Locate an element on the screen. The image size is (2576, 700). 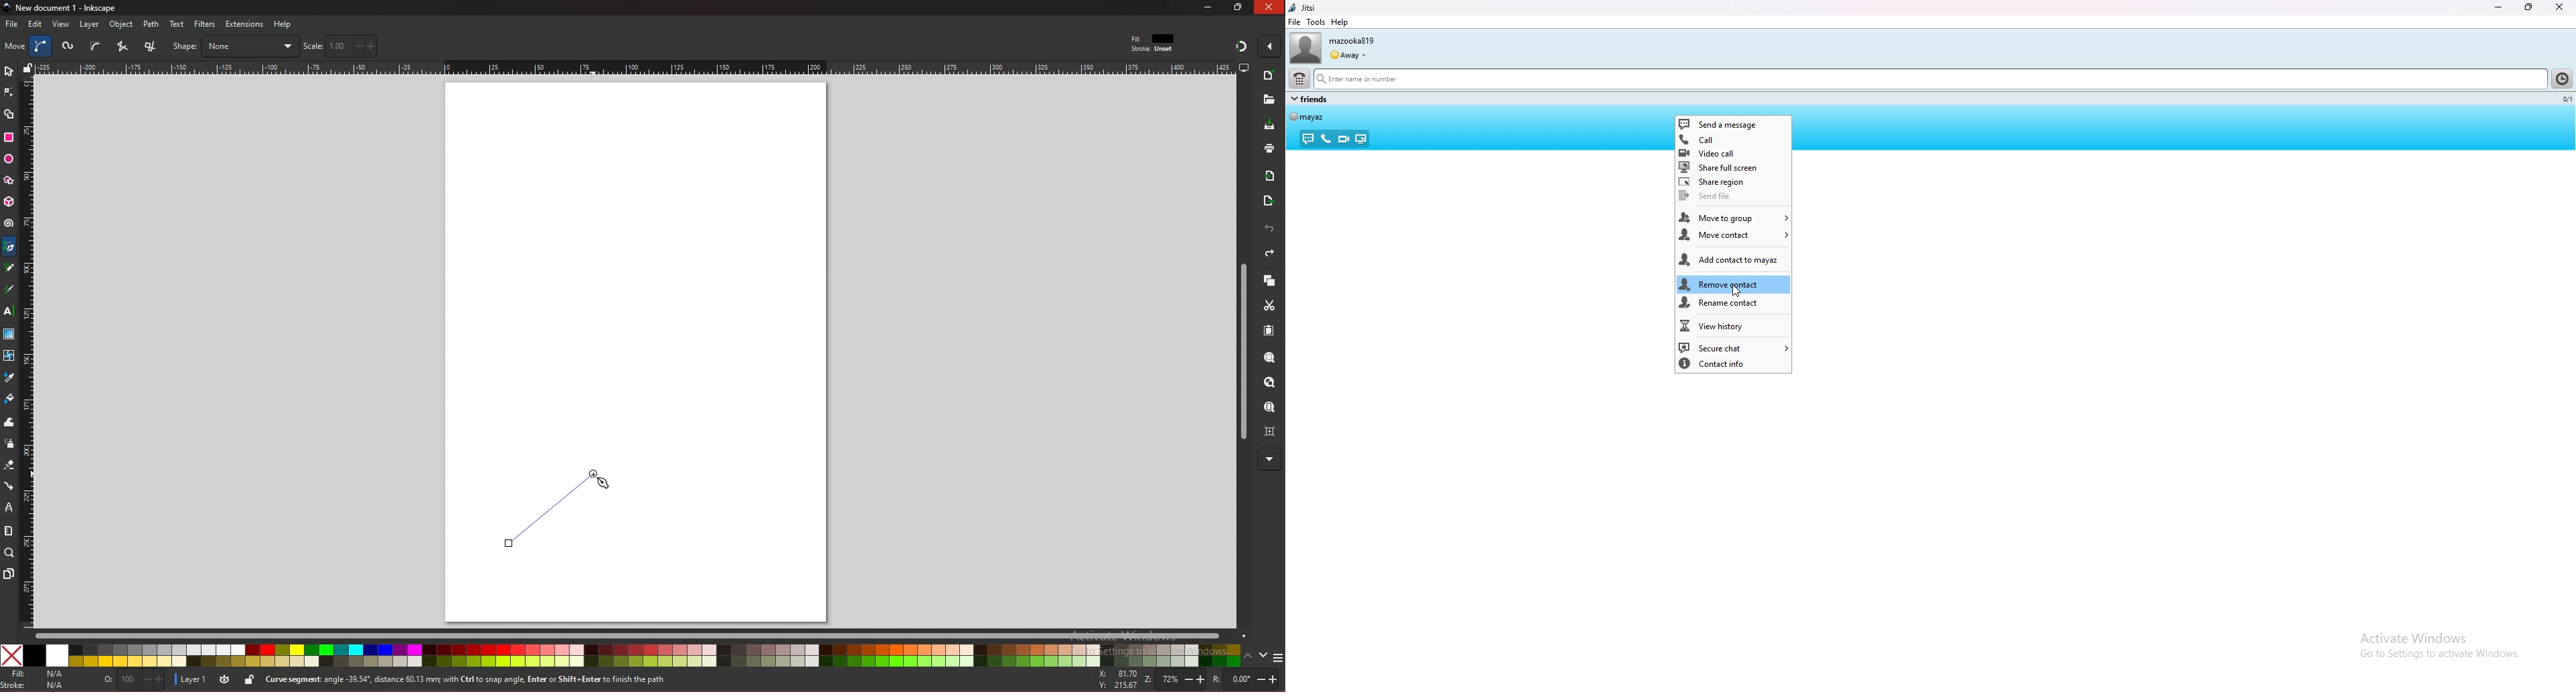
gradient is located at coordinates (9, 334).